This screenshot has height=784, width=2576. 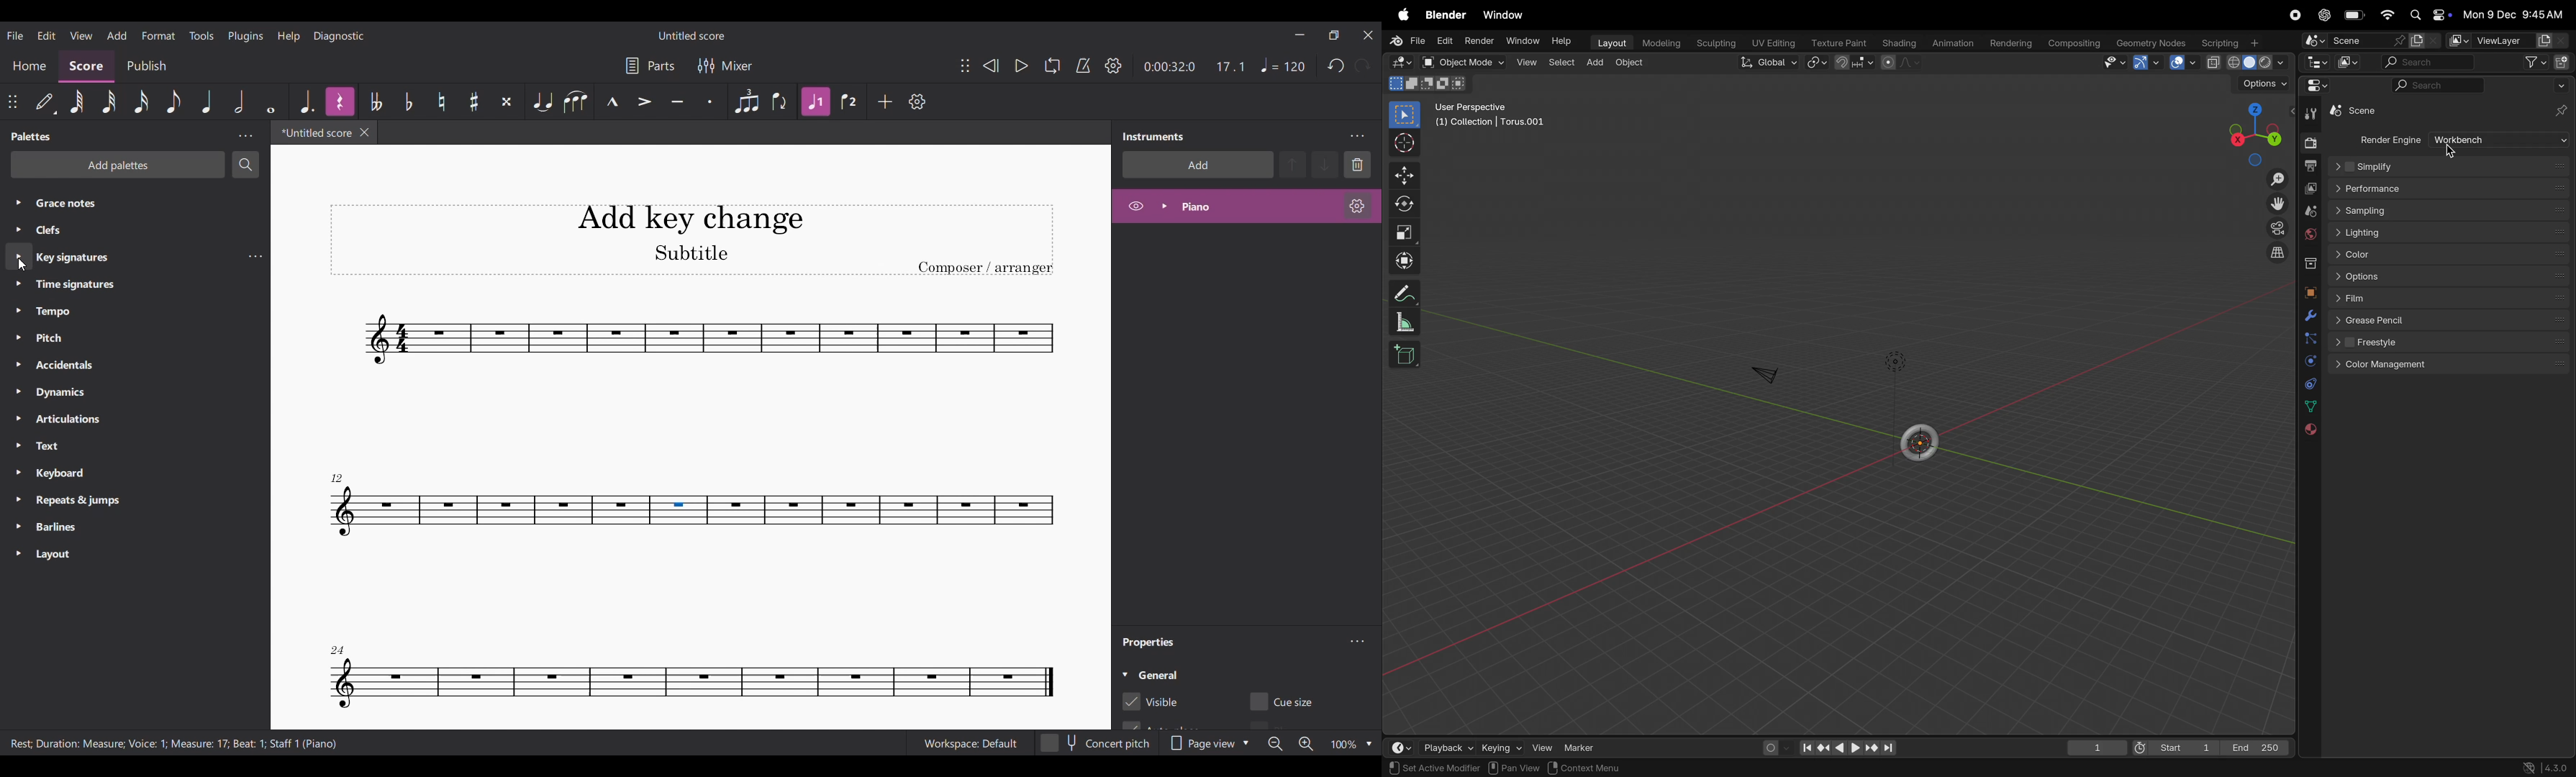 I want to click on texture point, so click(x=1838, y=43).